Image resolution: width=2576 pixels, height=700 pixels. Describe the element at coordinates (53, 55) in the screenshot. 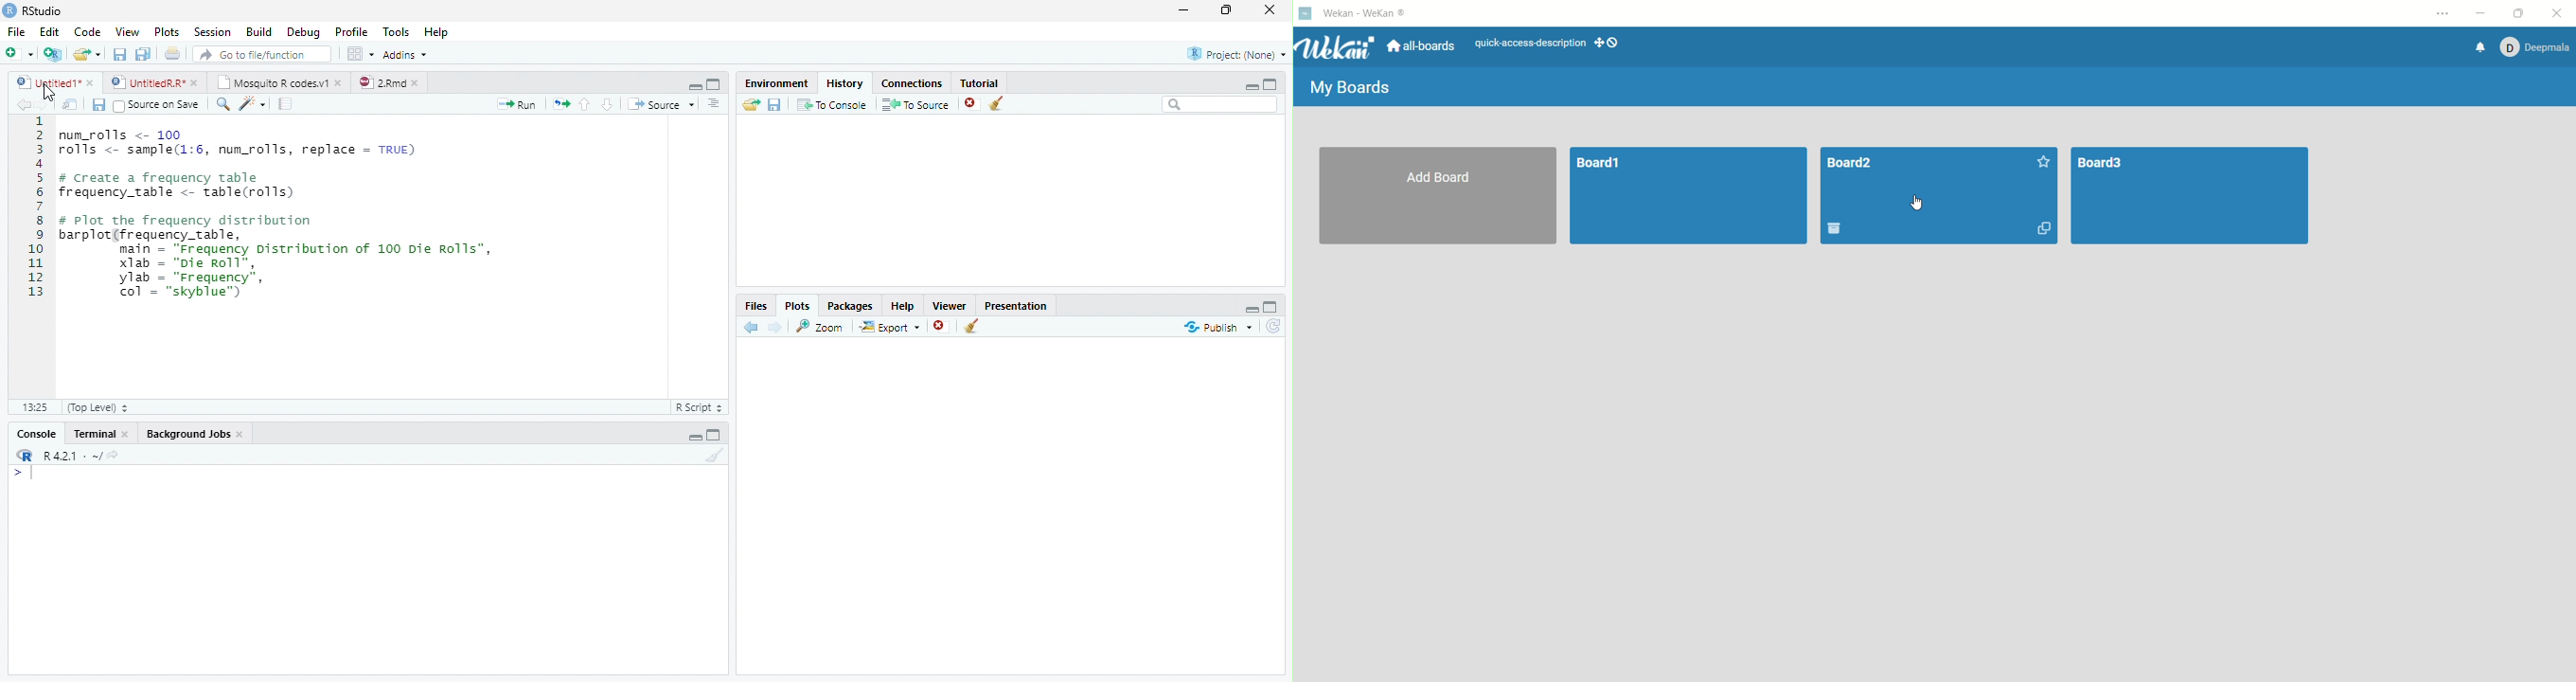

I see `Create Project` at that location.